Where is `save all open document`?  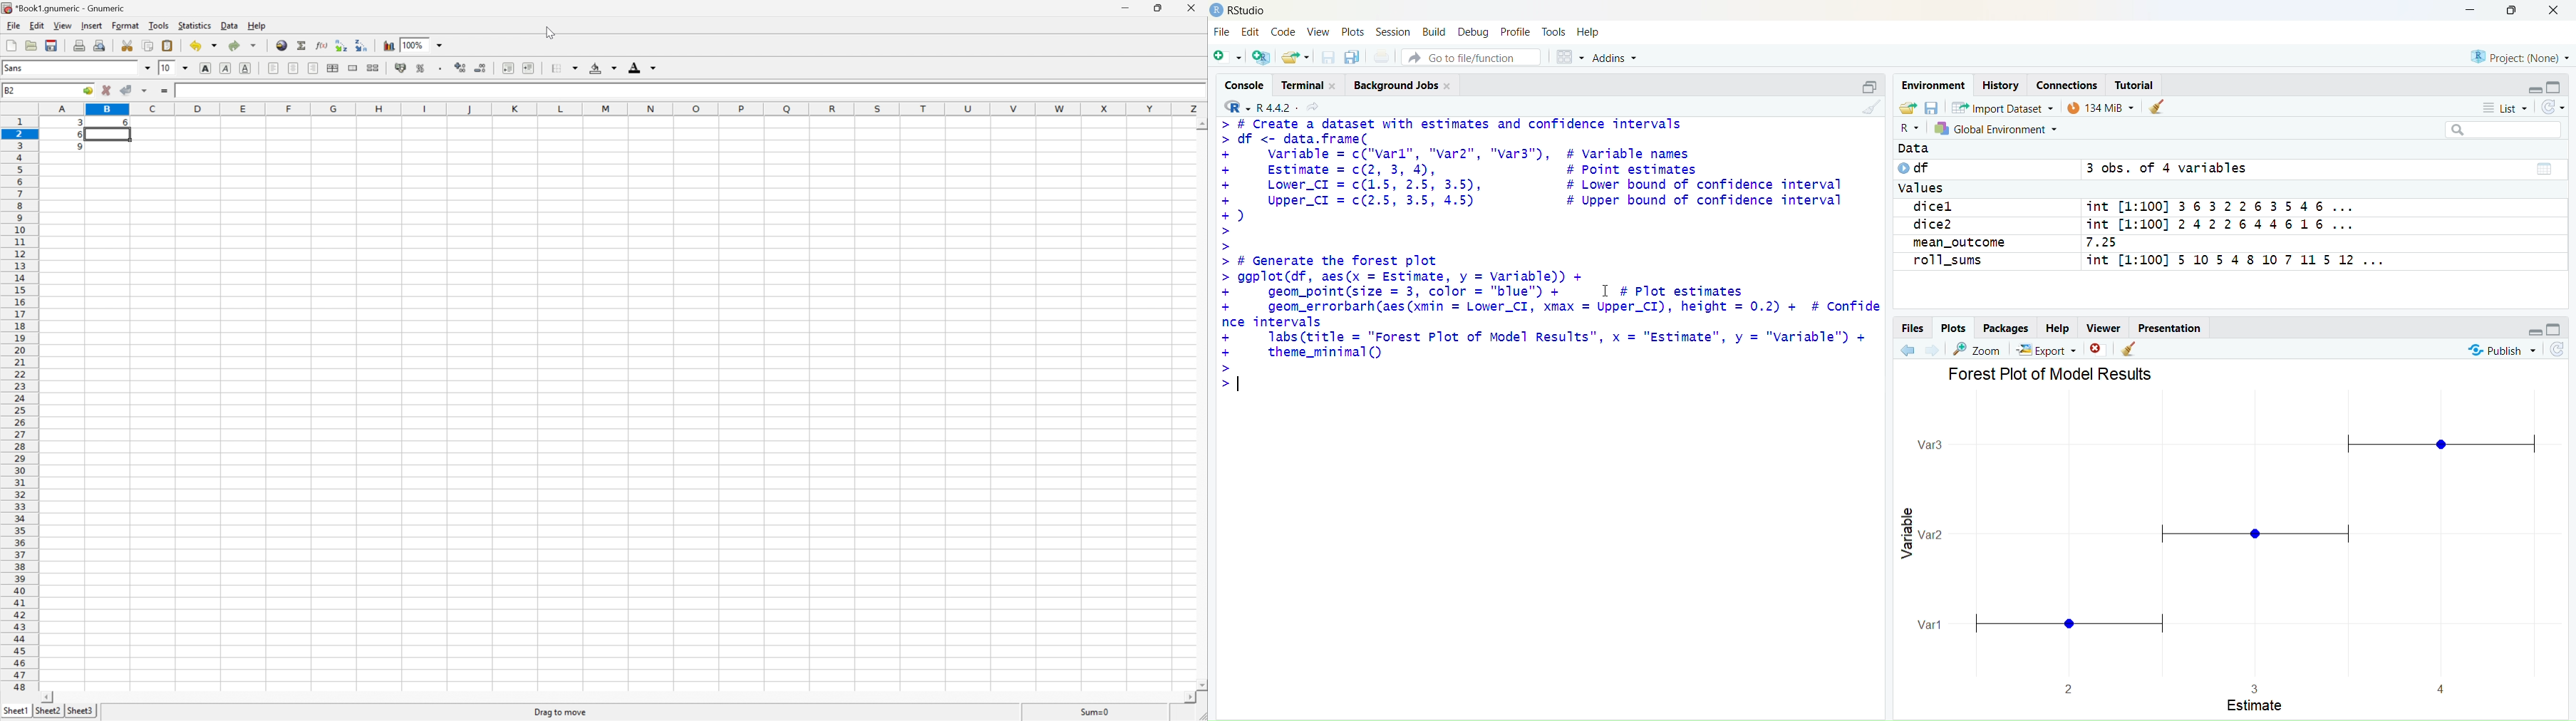 save all open document is located at coordinates (1351, 57).